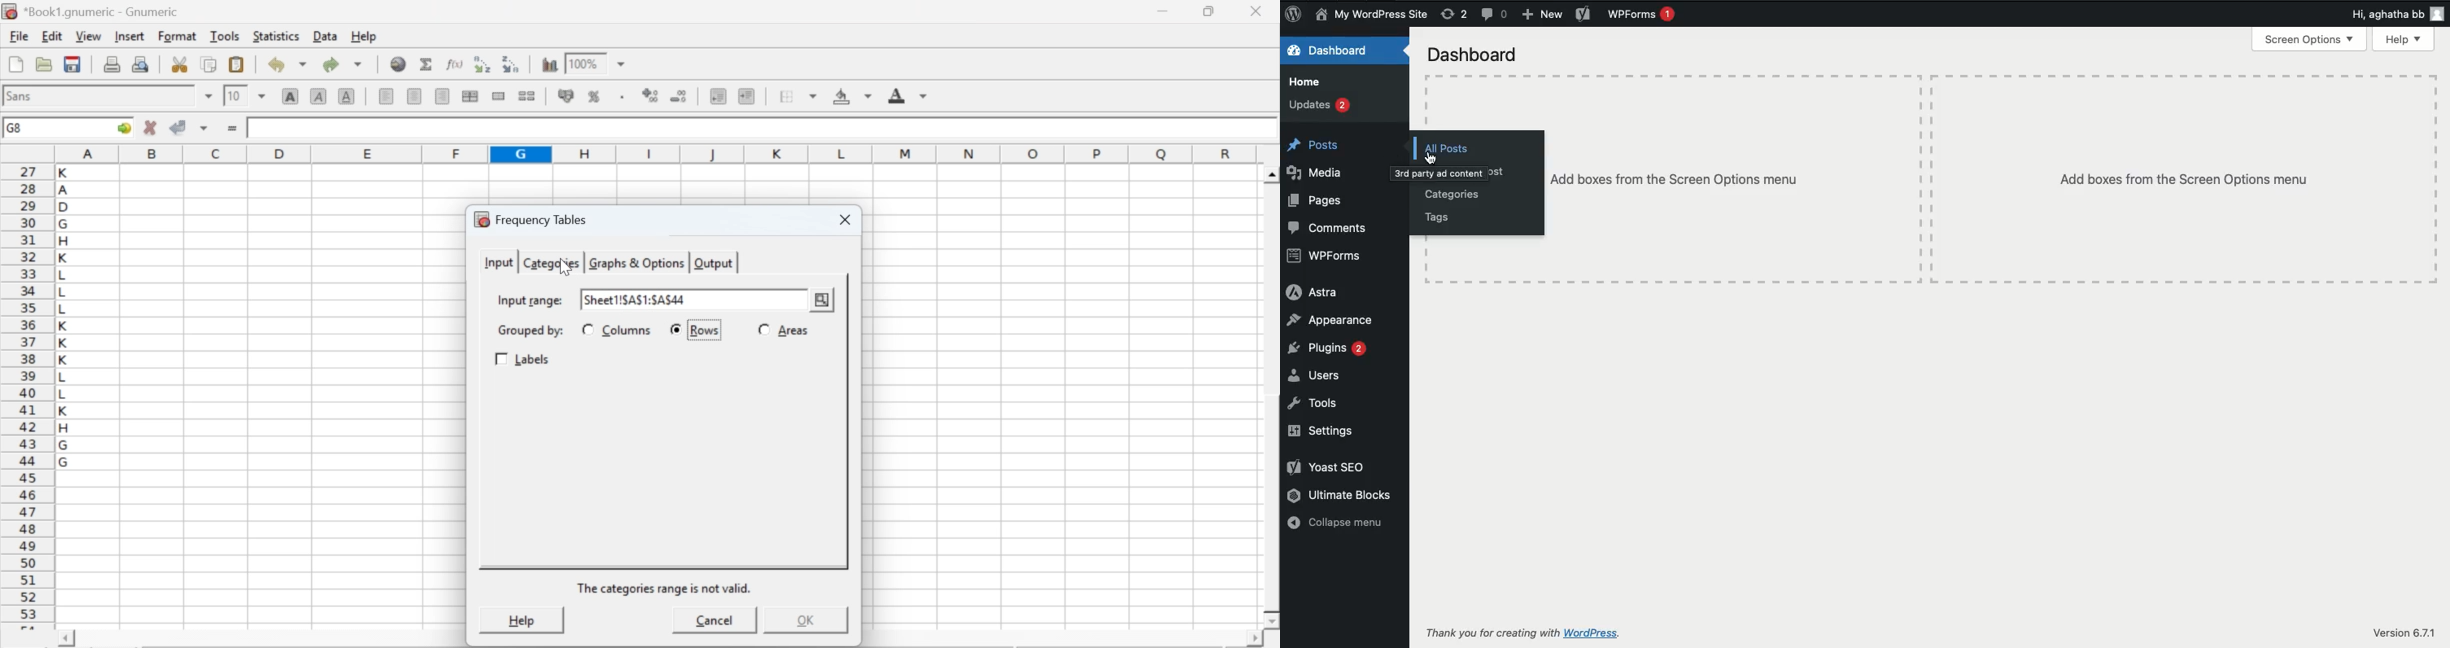 This screenshot has width=2464, height=672. What do you see at coordinates (65, 393) in the screenshot?
I see `alphabets` at bounding box center [65, 393].